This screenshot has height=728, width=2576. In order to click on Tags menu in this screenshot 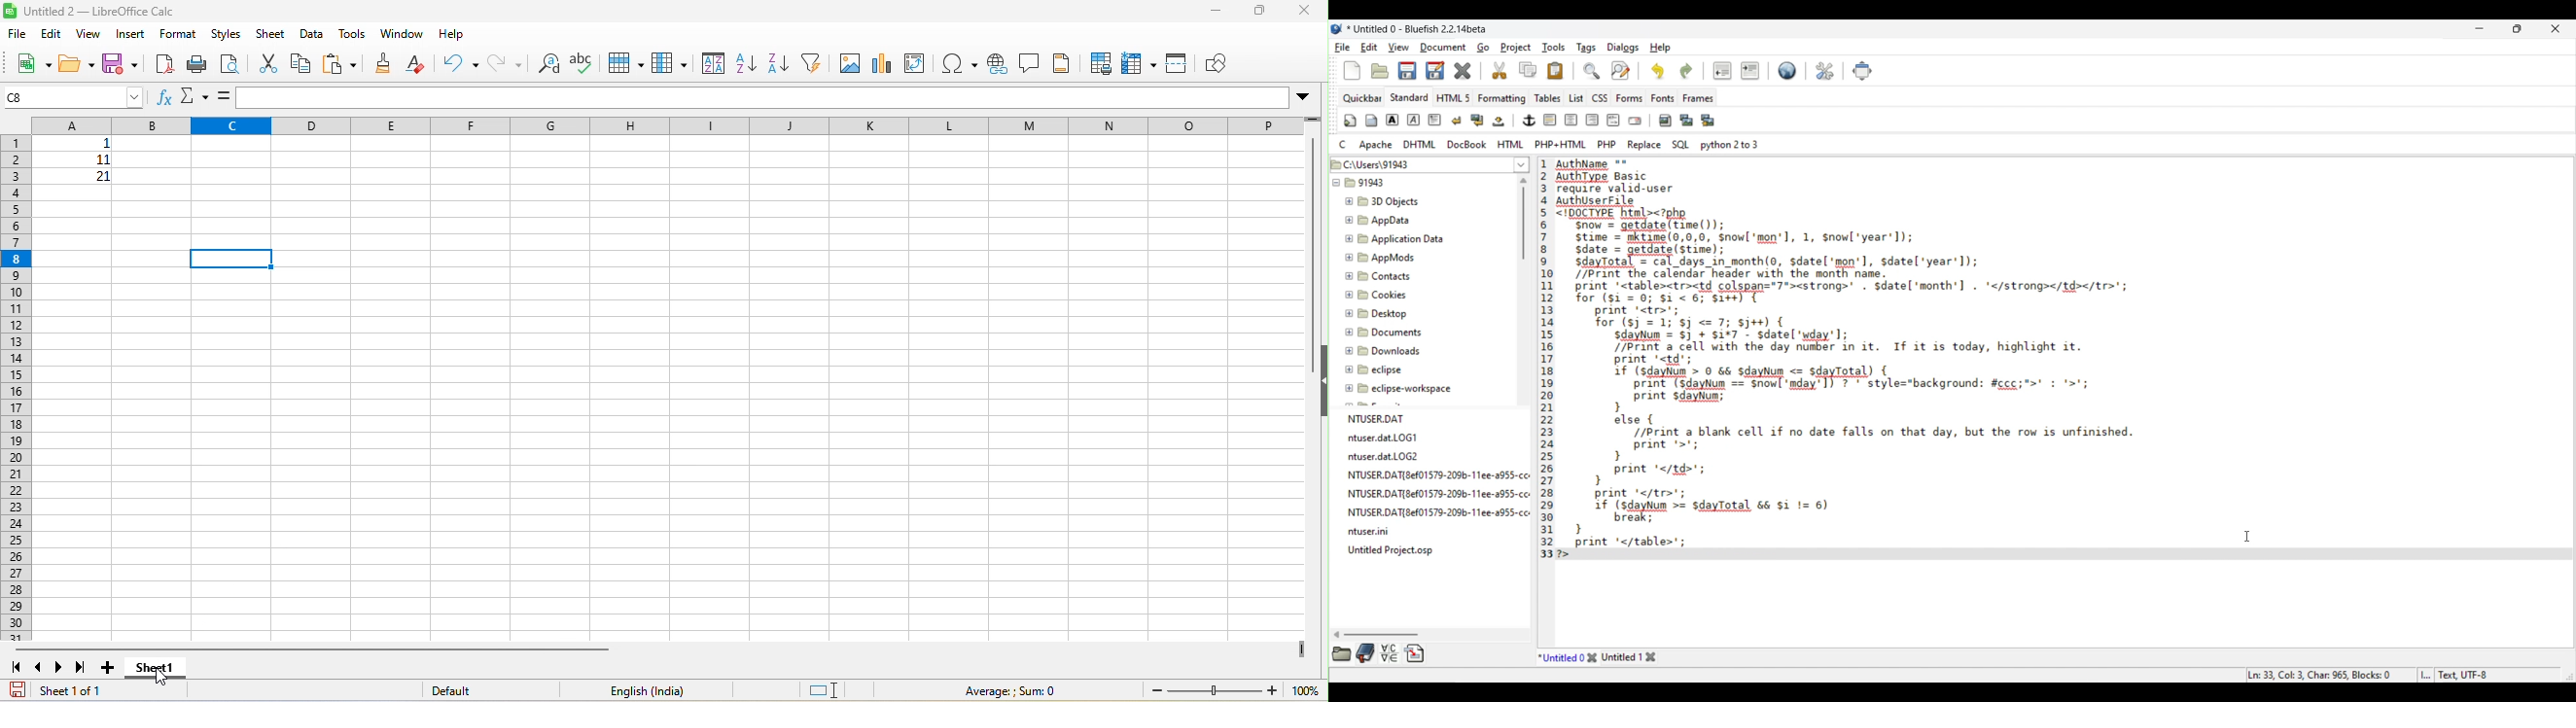, I will do `click(1586, 48)`.